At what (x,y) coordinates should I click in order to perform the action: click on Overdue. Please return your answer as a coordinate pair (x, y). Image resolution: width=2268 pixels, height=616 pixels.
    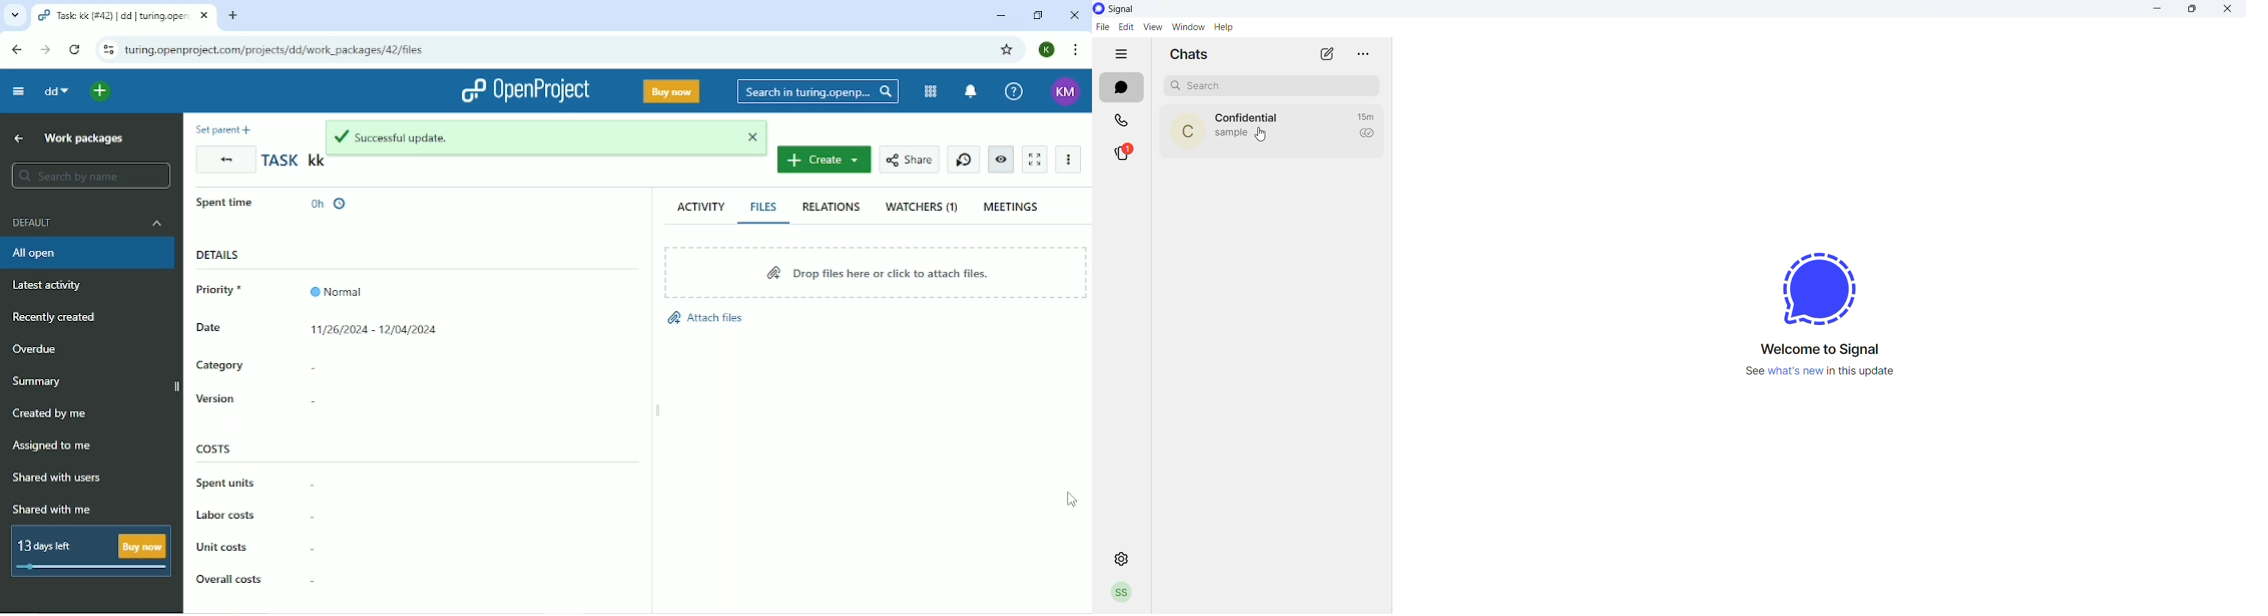
    Looking at the image, I should click on (40, 349).